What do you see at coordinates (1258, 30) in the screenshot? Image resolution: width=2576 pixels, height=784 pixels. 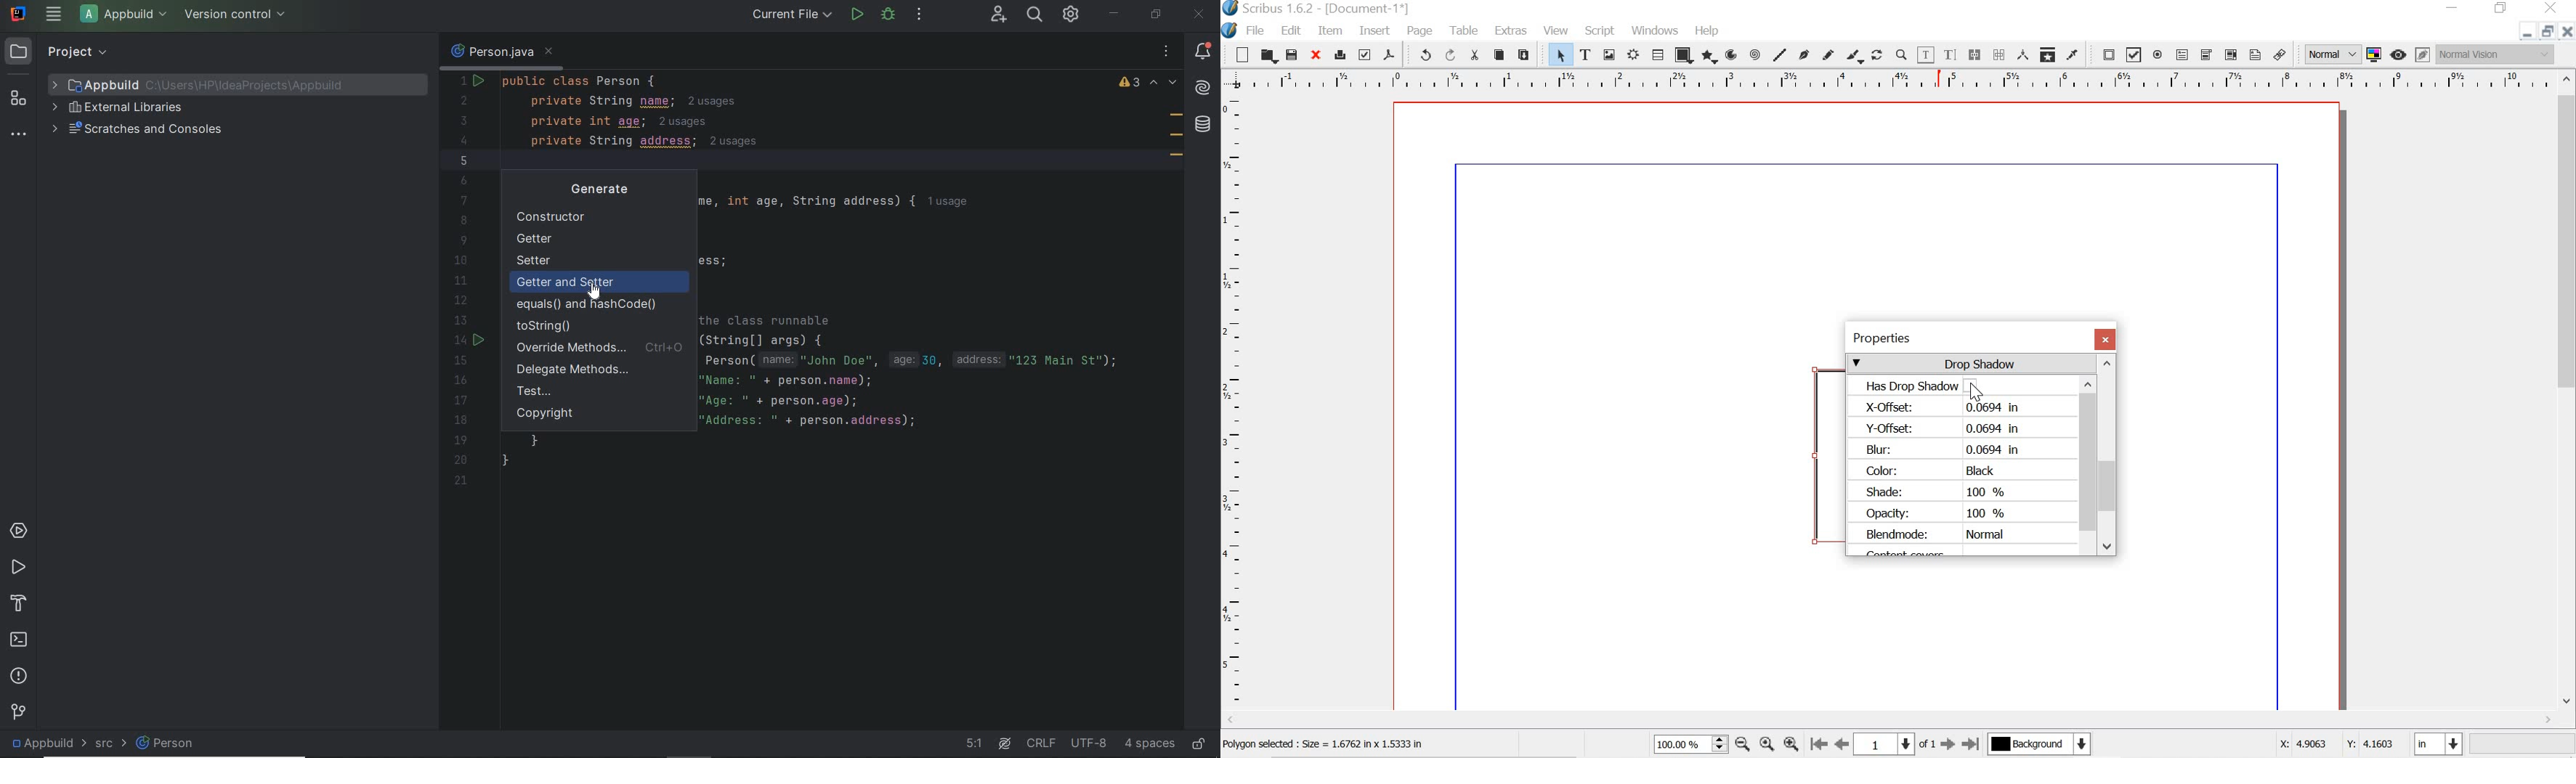 I see `FILE` at bounding box center [1258, 30].